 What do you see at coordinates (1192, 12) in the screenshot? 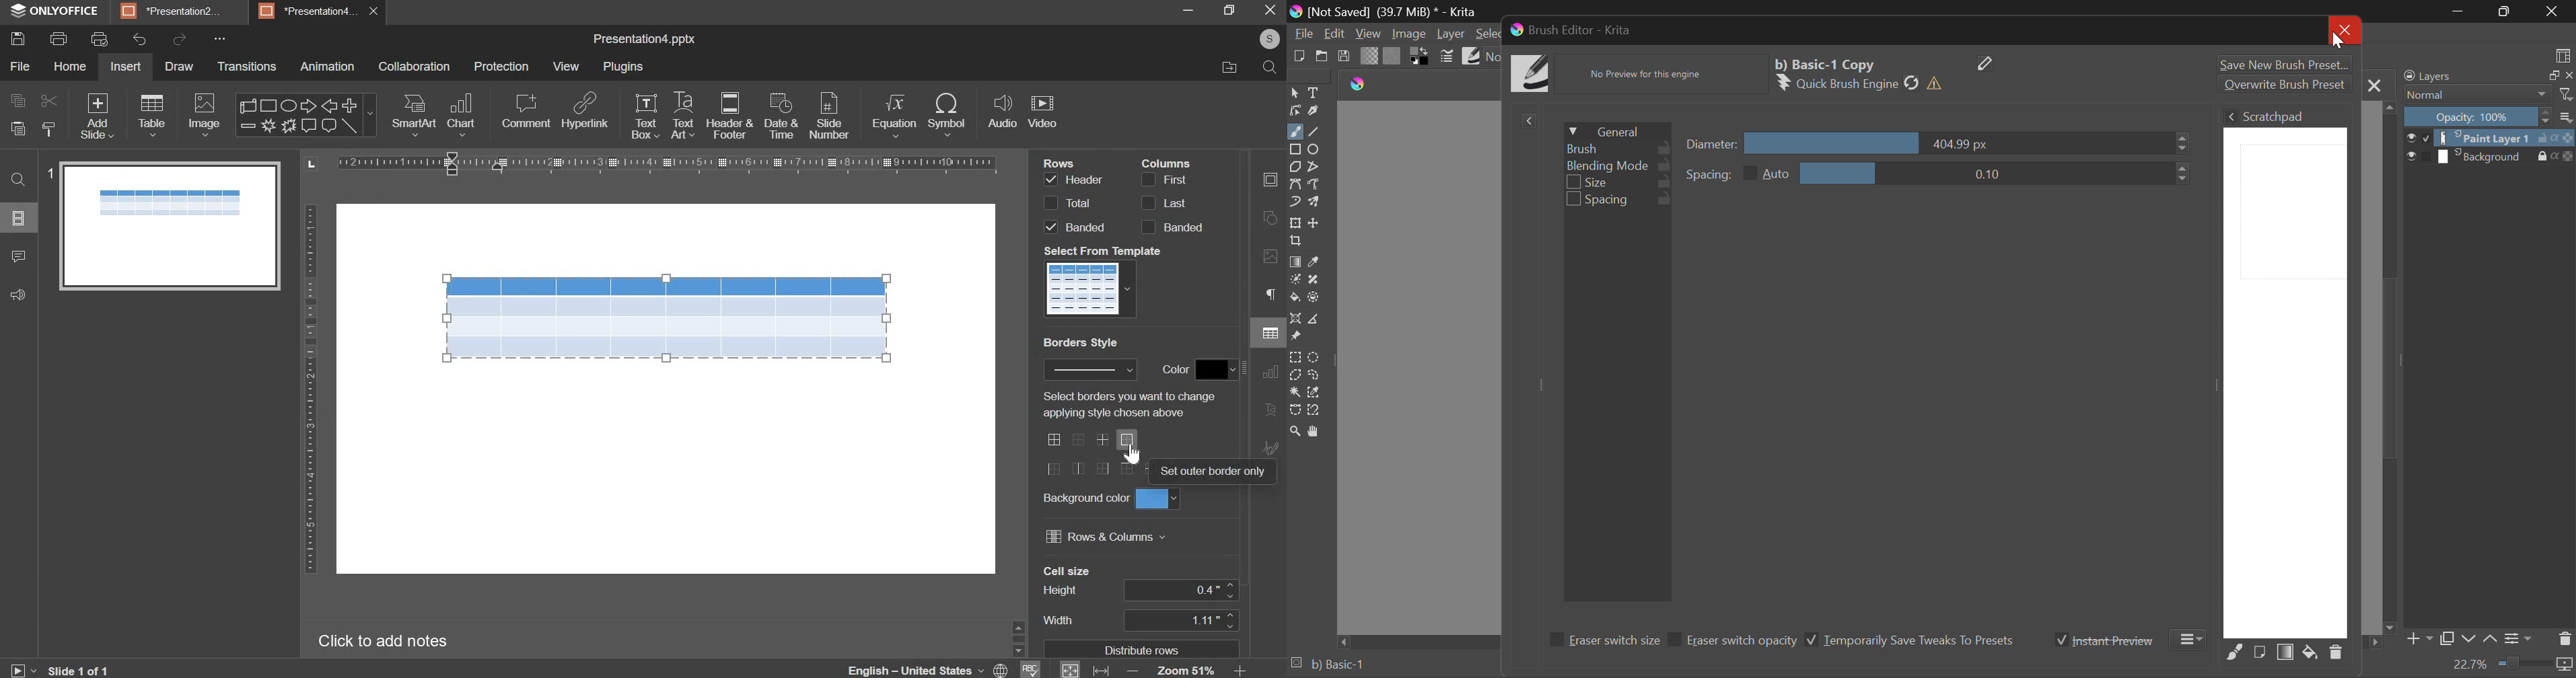
I see `minimize` at bounding box center [1192, 12].